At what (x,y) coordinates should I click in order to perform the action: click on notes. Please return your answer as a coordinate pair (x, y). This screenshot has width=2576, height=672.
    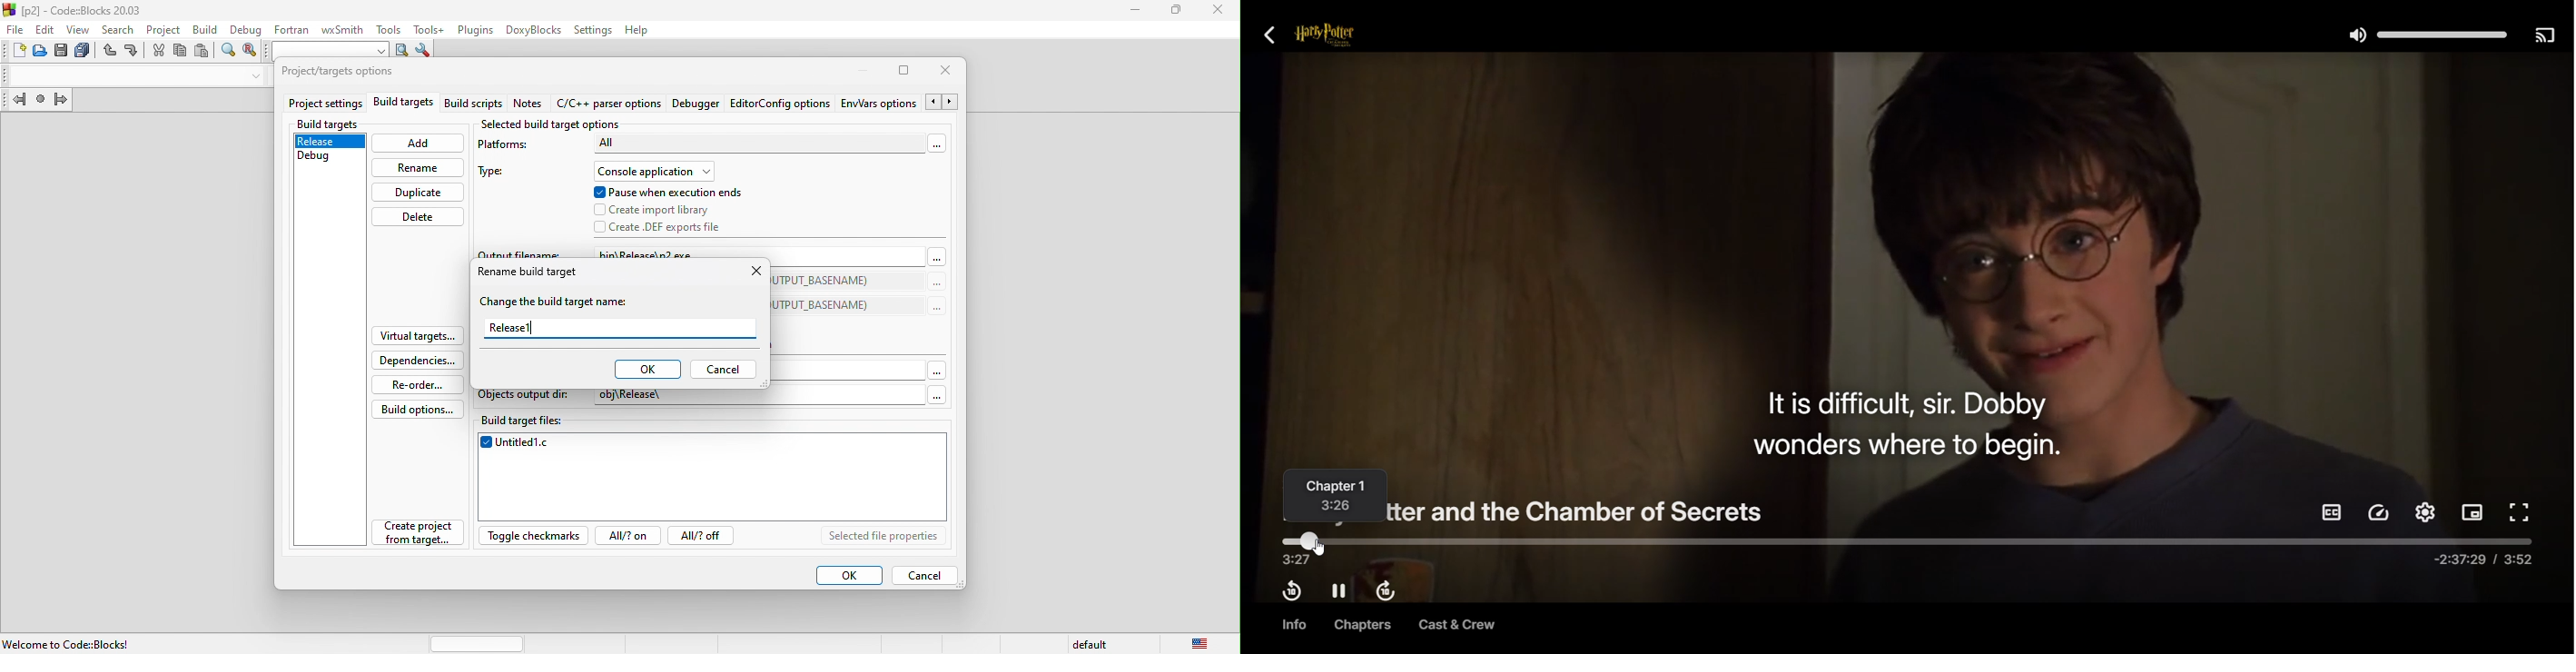
    Looking at the image, I should click on (535, 104).